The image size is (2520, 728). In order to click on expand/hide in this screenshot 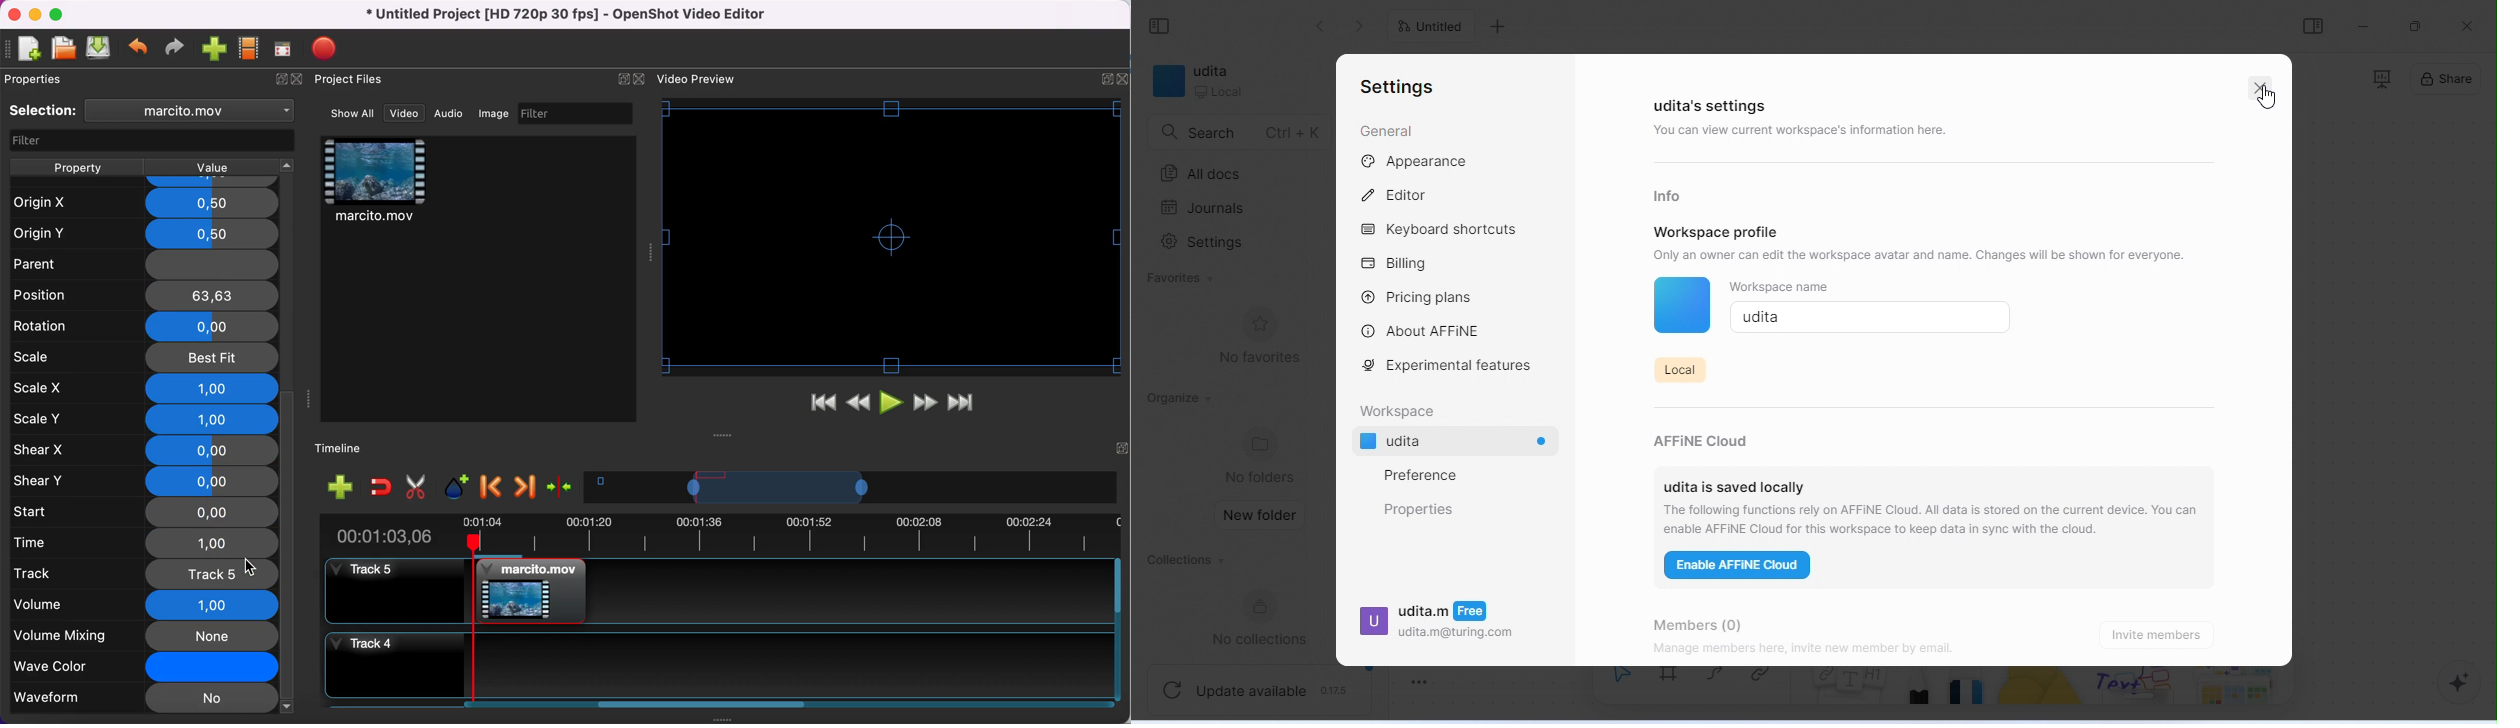, I will do `click(278, 80)`.